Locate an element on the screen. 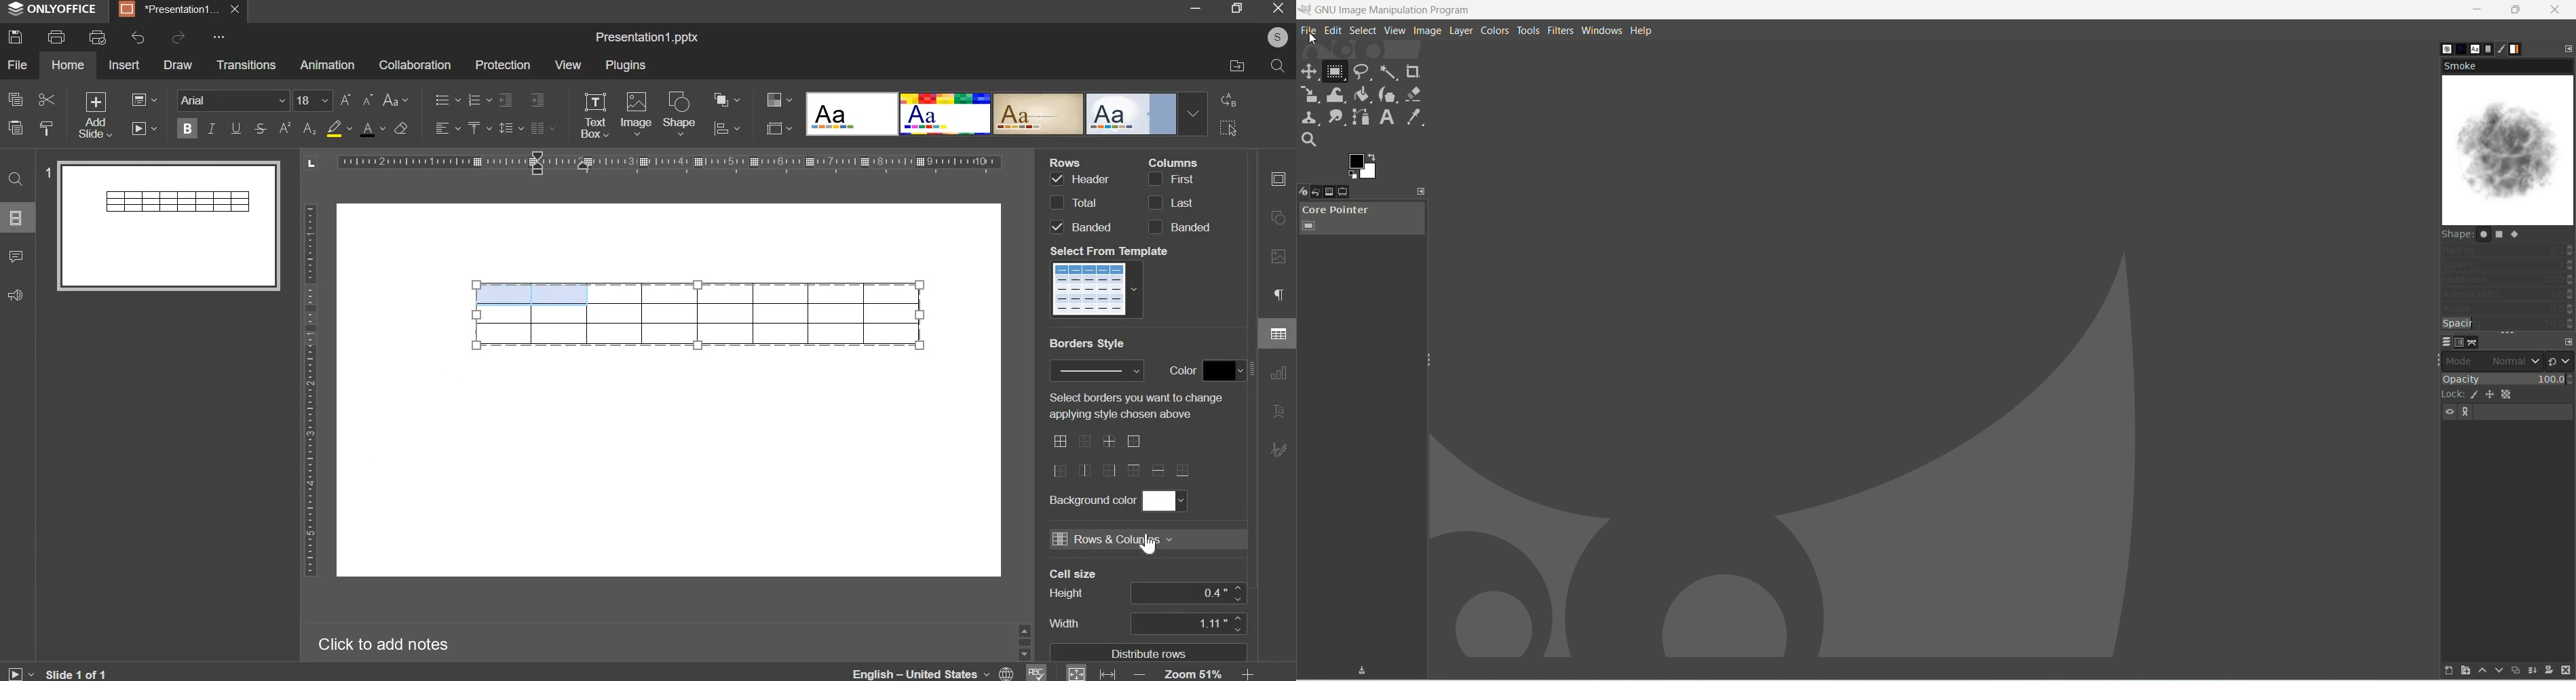 The image size is (2576, 700). Select From Templete is located at coordinates (1111, 251).